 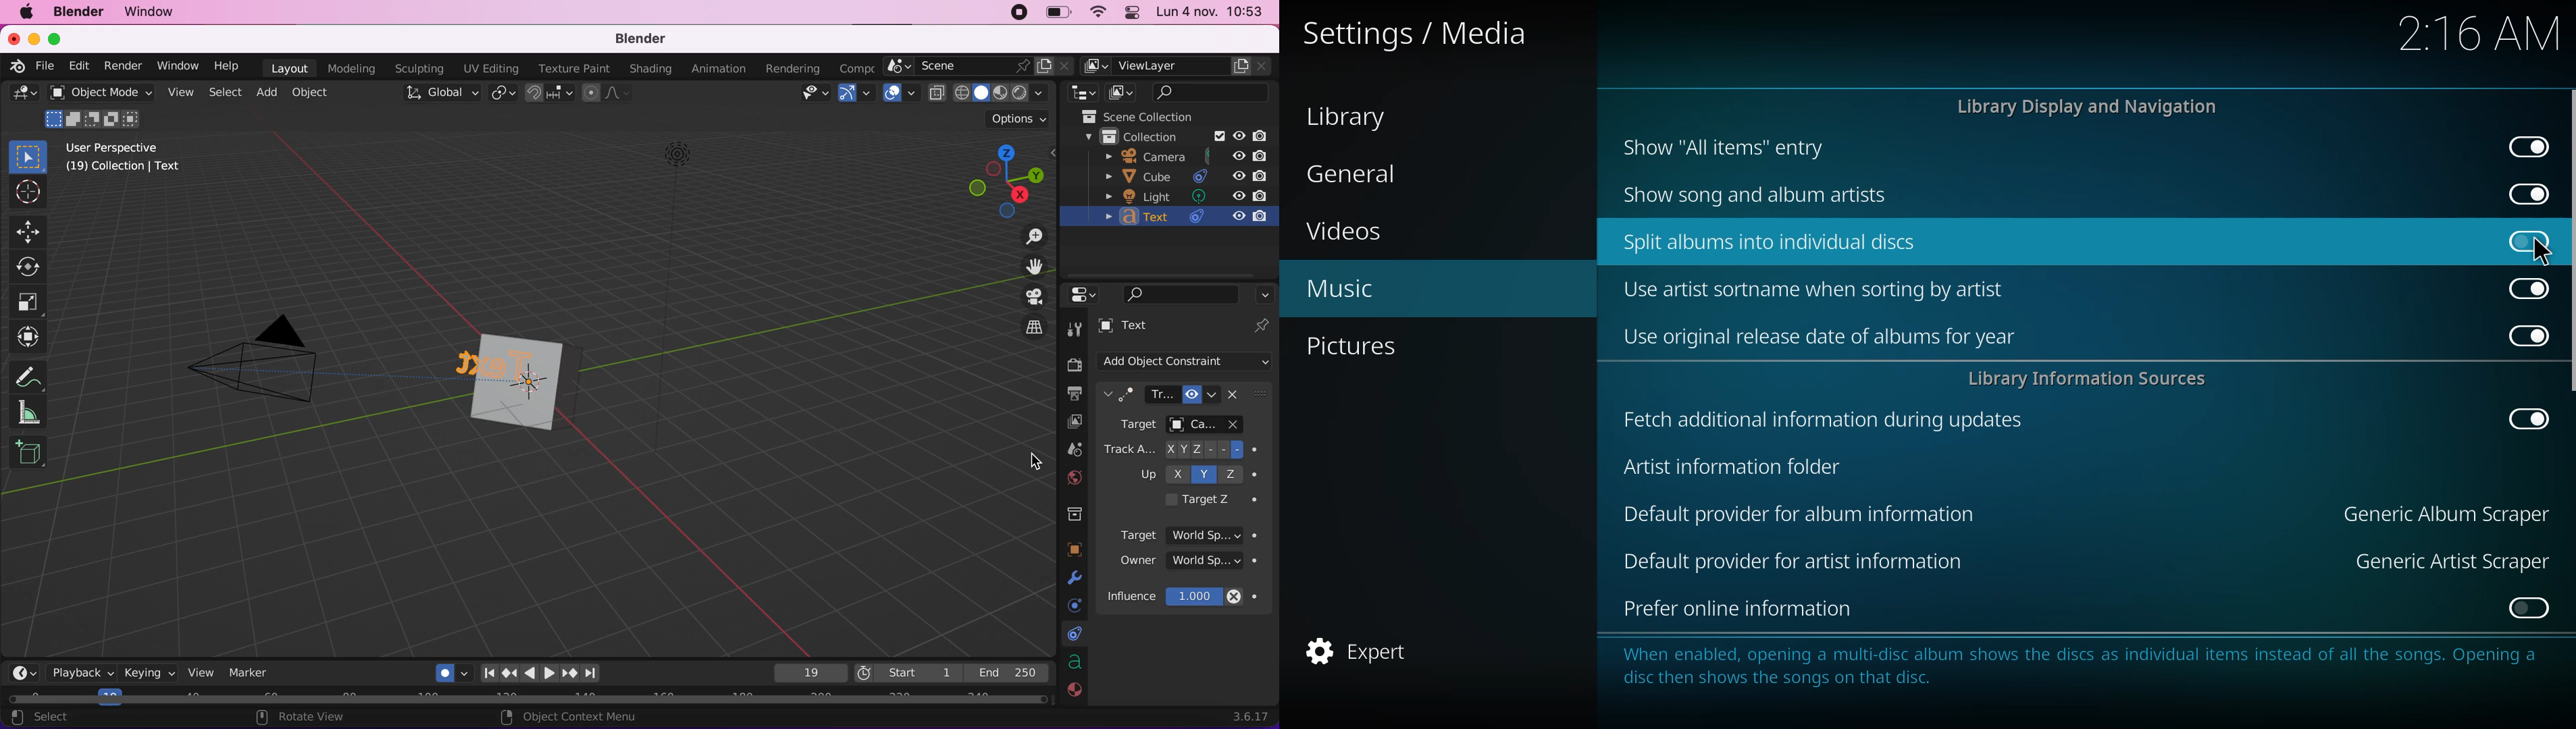 I want to click on library, so click(x=1351, y=117).